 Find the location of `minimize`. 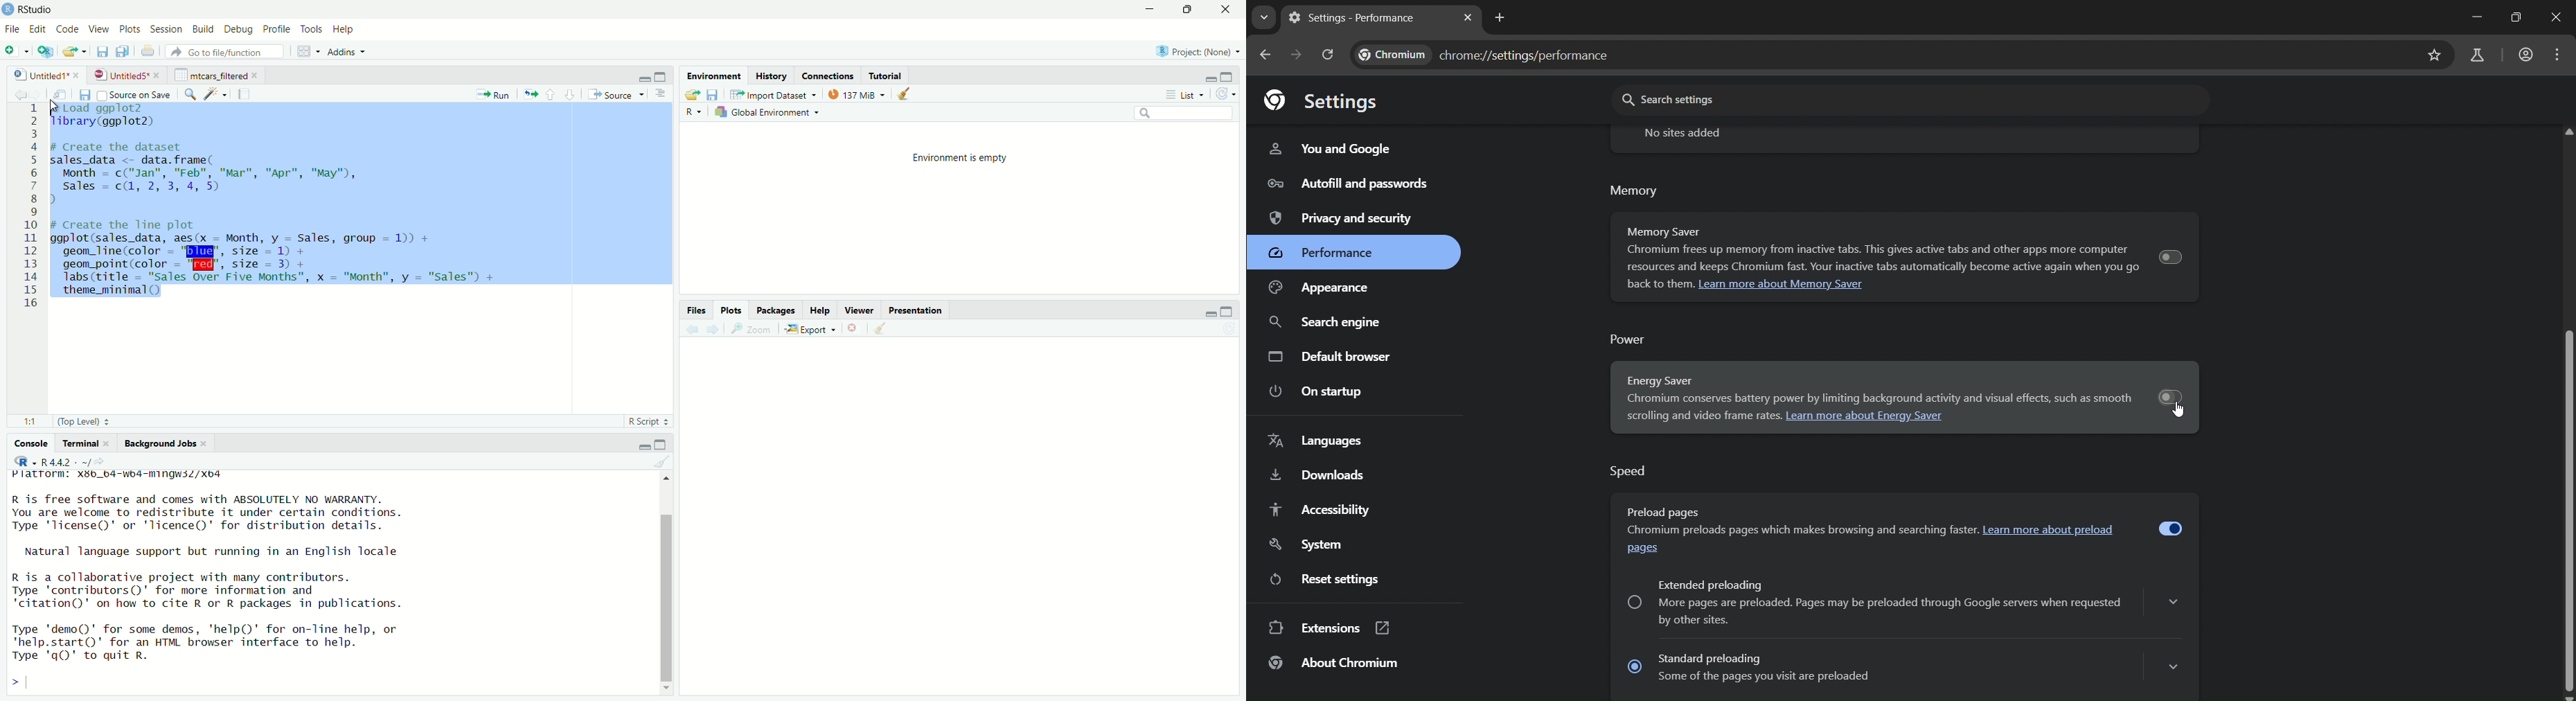

minimize is located at coordinates (642, 446).